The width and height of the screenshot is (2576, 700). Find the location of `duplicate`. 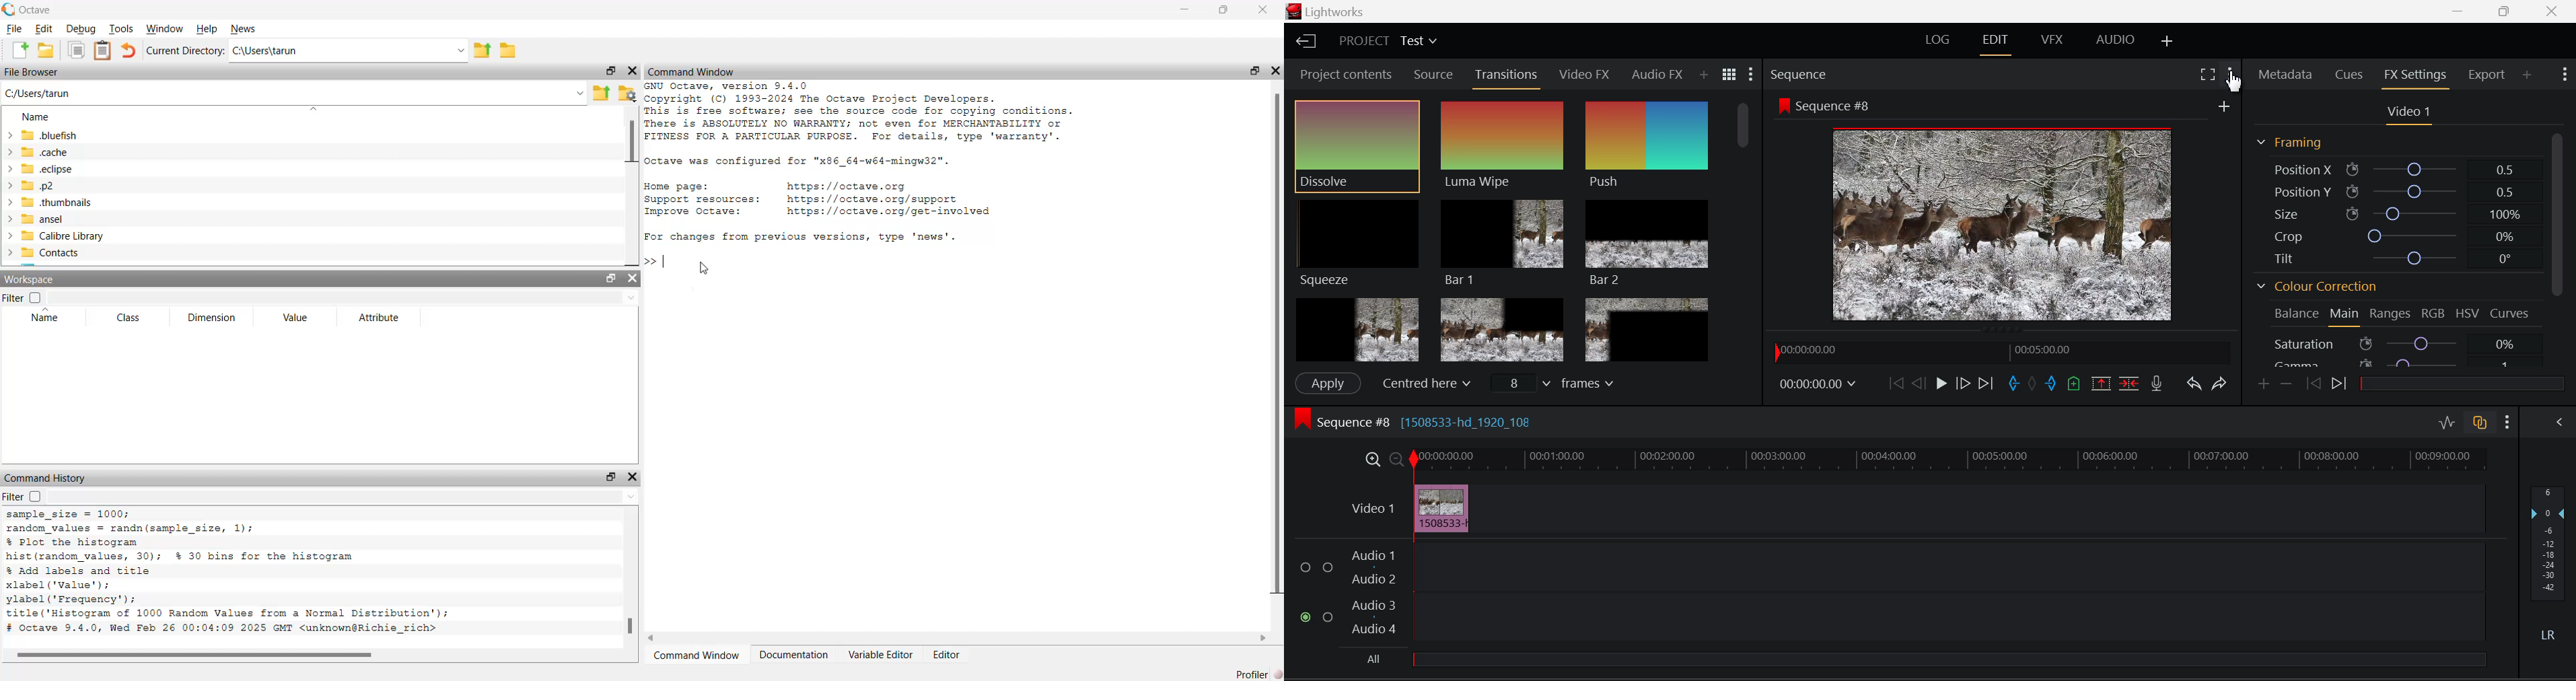

duplicate is located at coordinates (76, 50).